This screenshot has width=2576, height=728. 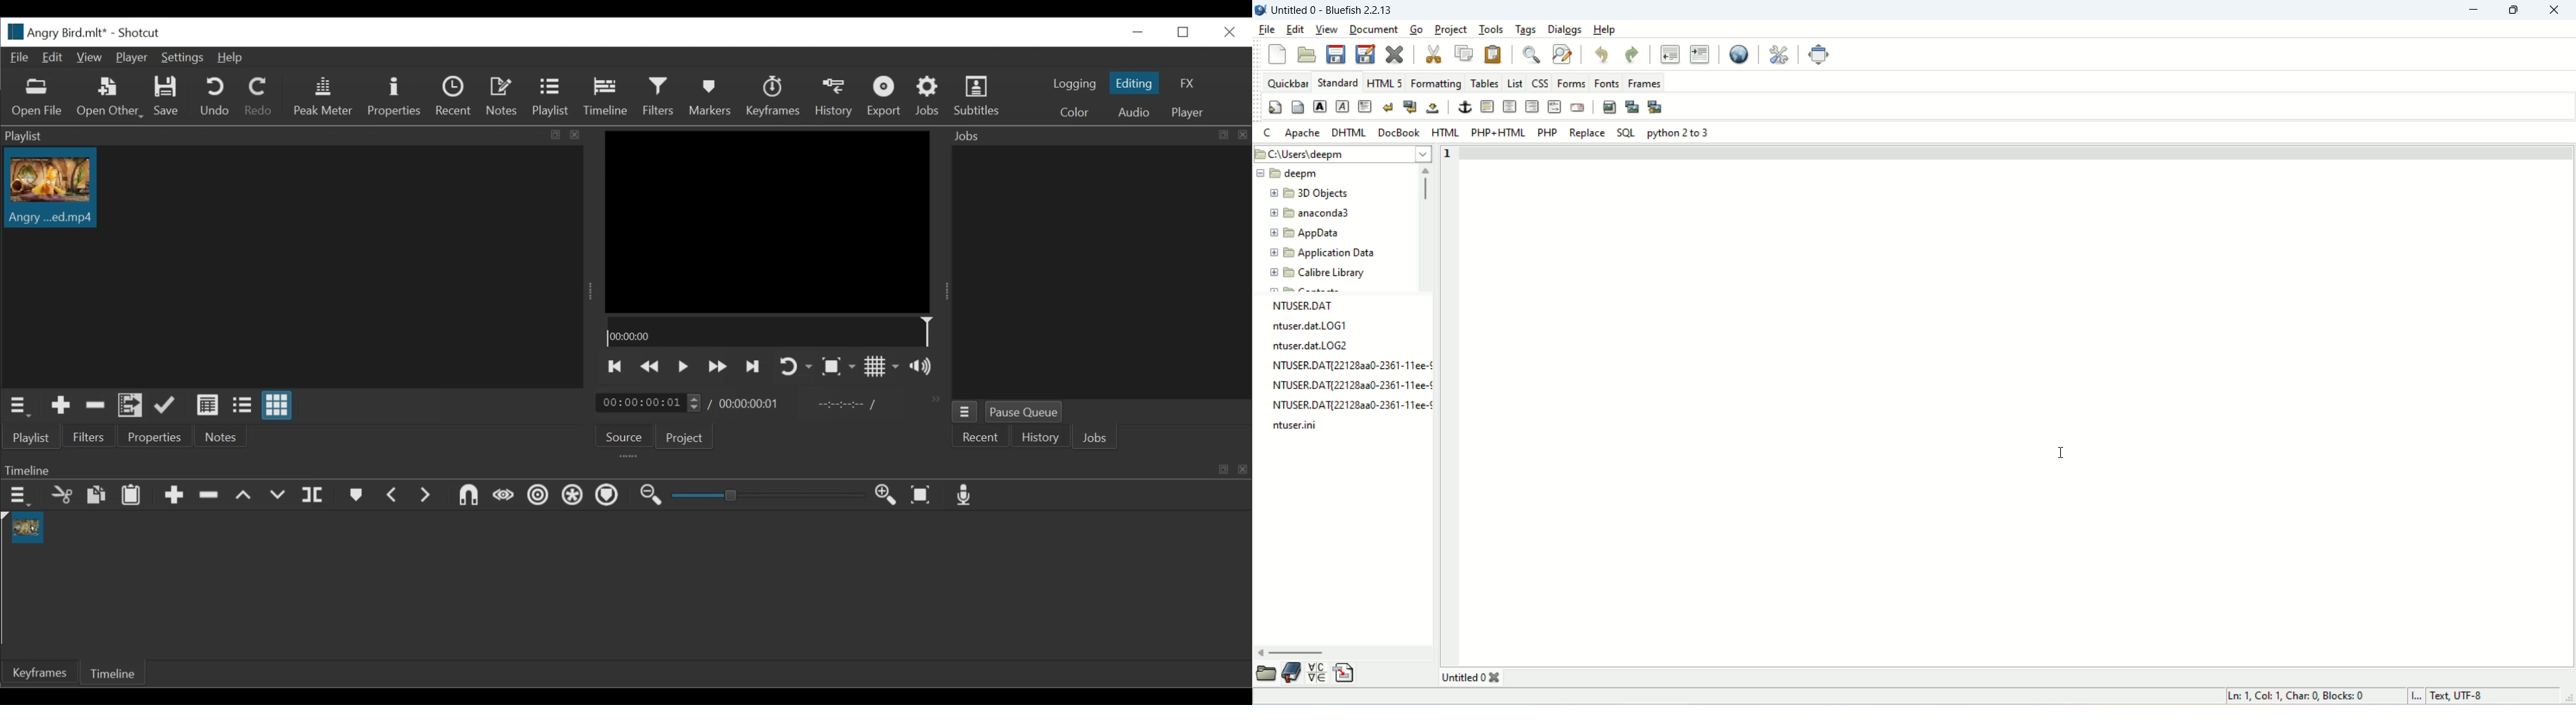 What do you see at coordinates (607, 96) in the screenshot?
I see `Timeline` at bounding box center [607, 96].